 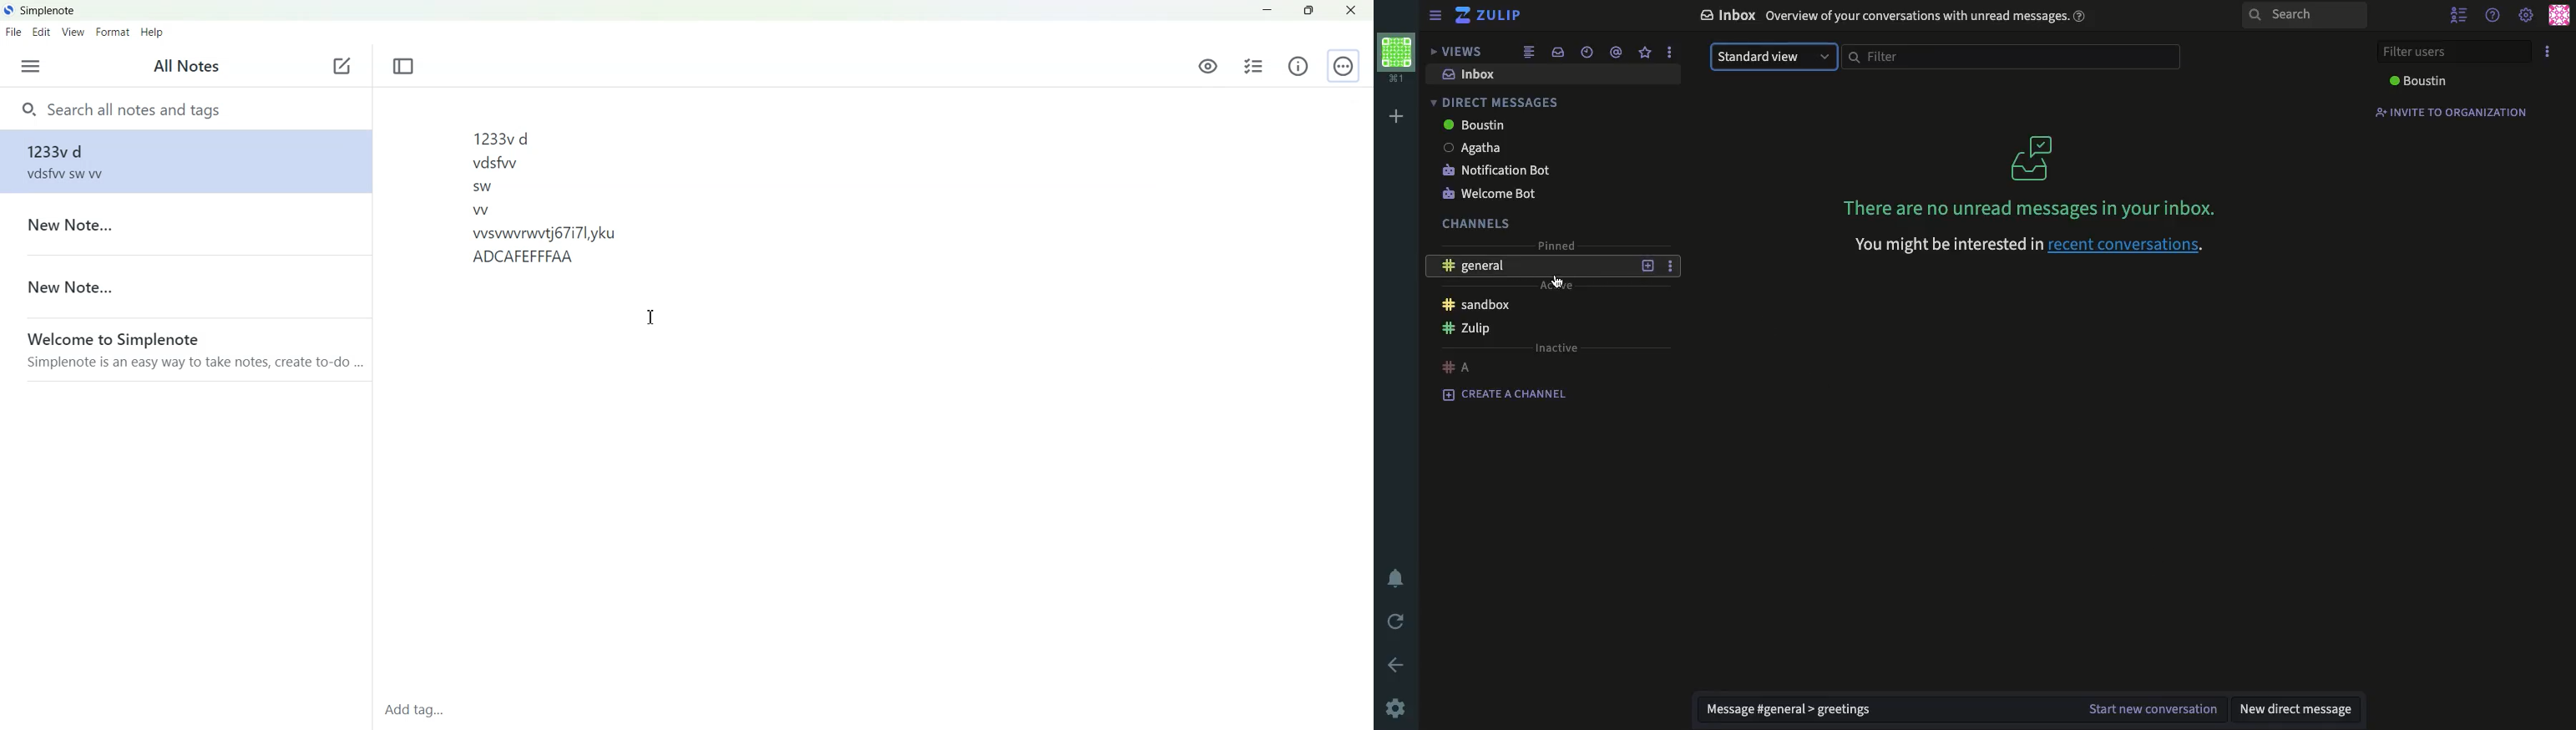 What do you see at coordinates (2298, 709) in the screenshot?
I see `new direct message` at bounding box center [2298, 709].